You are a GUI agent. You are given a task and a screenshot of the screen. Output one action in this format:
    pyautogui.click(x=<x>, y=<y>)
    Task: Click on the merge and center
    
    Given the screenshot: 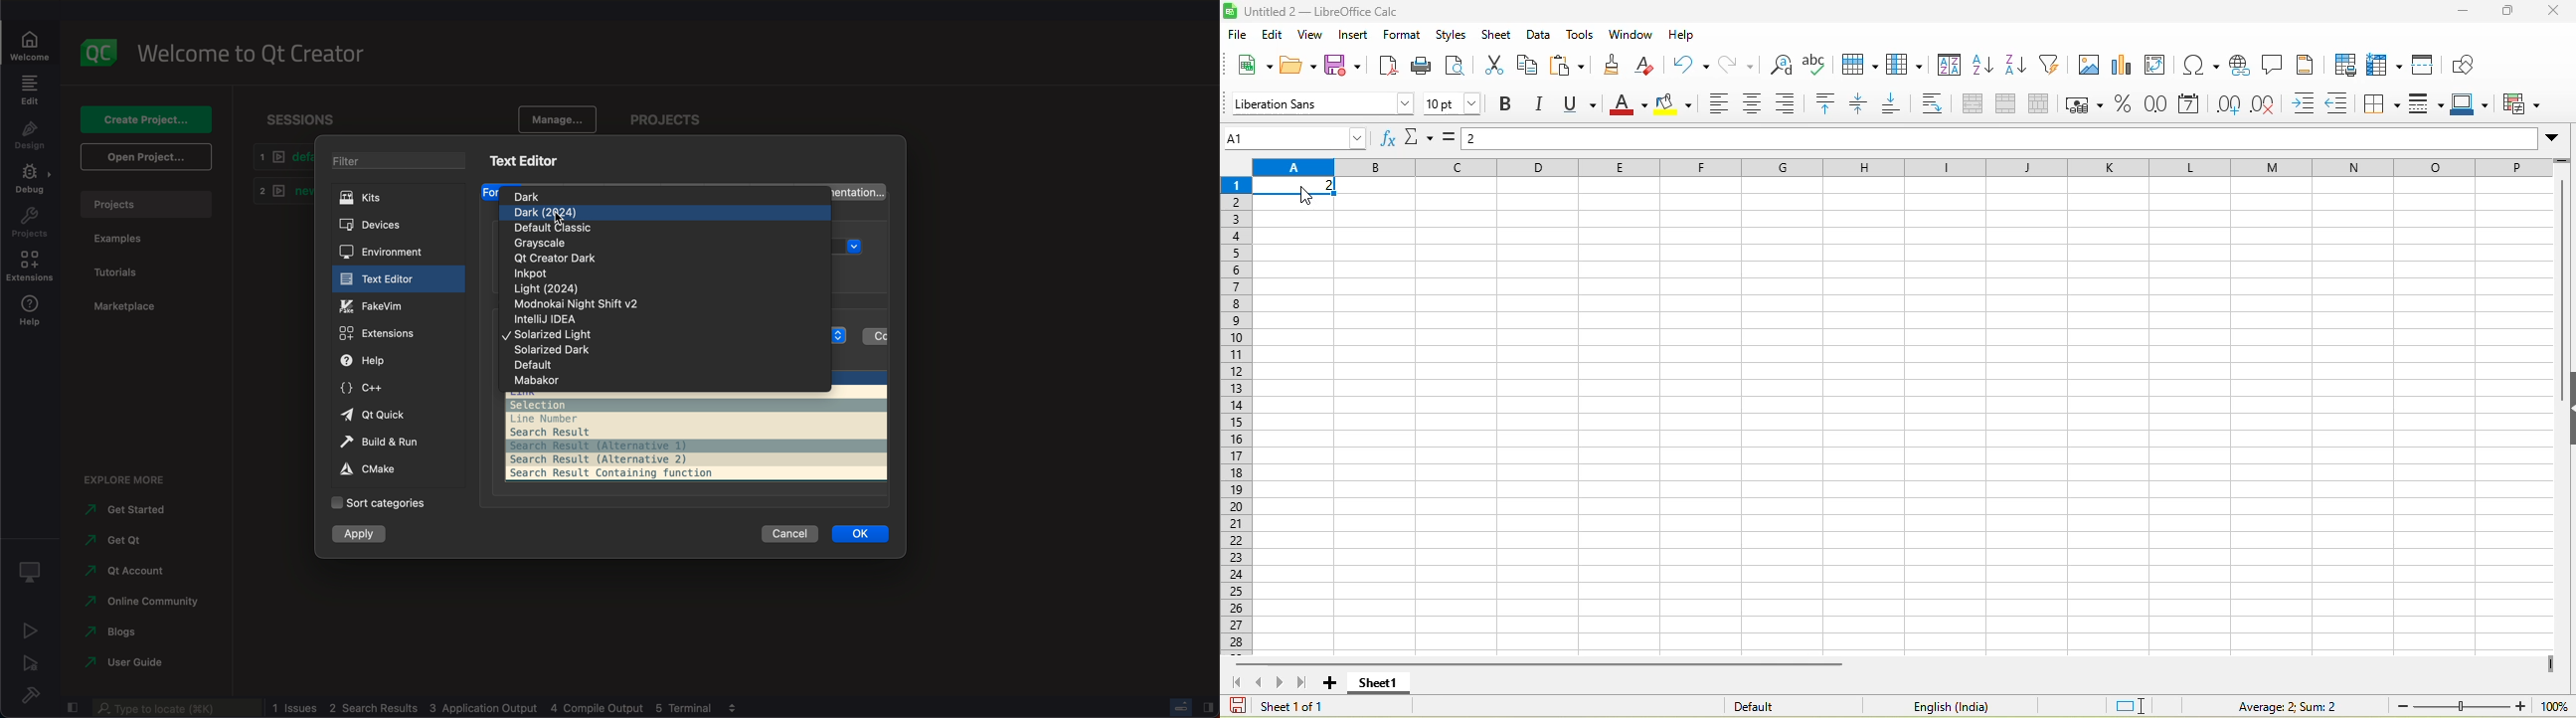 What is the action you would take?
    pyautogui.click(x=1979, y=105)
    